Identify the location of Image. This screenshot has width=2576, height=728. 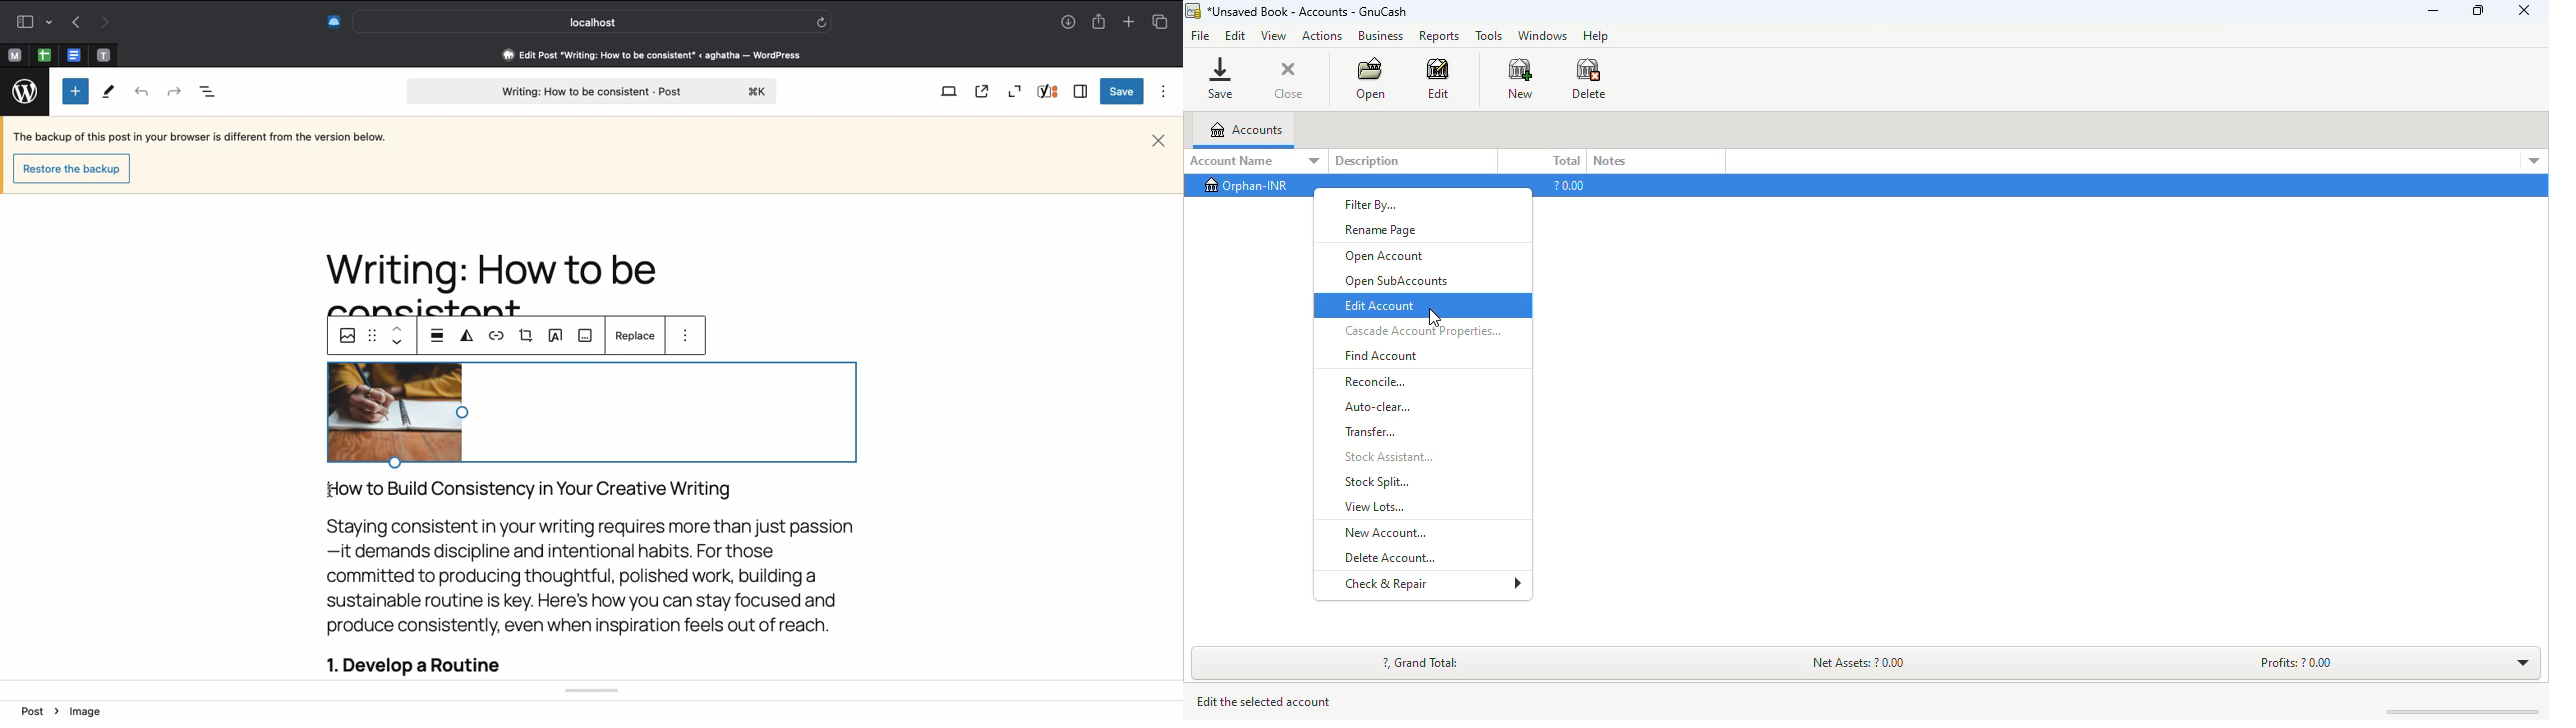
(396, 412).